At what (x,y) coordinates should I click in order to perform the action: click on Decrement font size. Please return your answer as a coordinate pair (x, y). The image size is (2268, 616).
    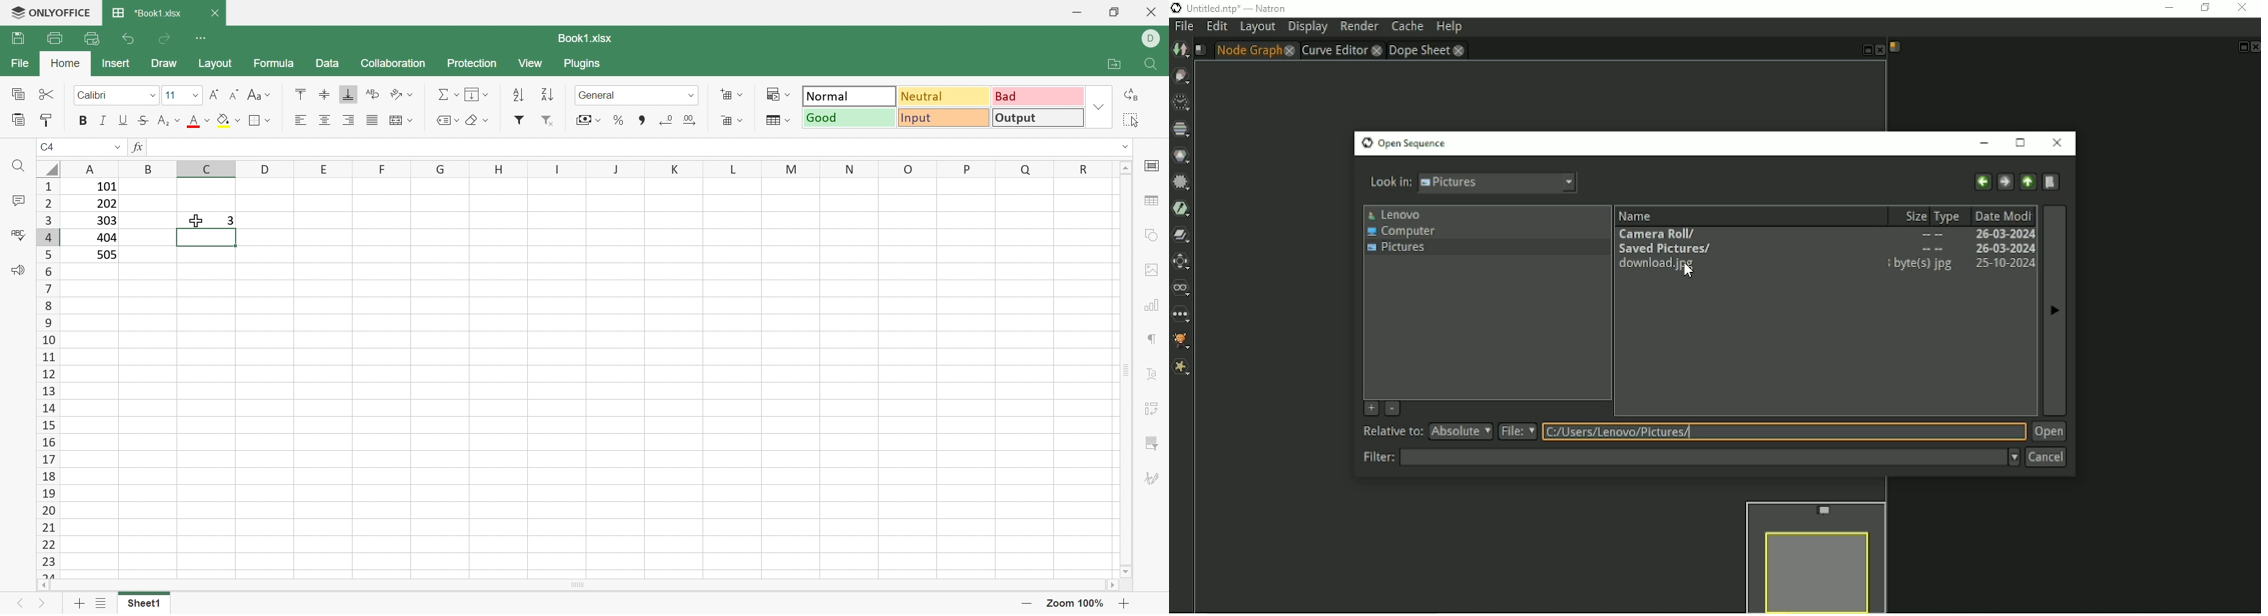
    Looking at the image, I should click on (233, 93).